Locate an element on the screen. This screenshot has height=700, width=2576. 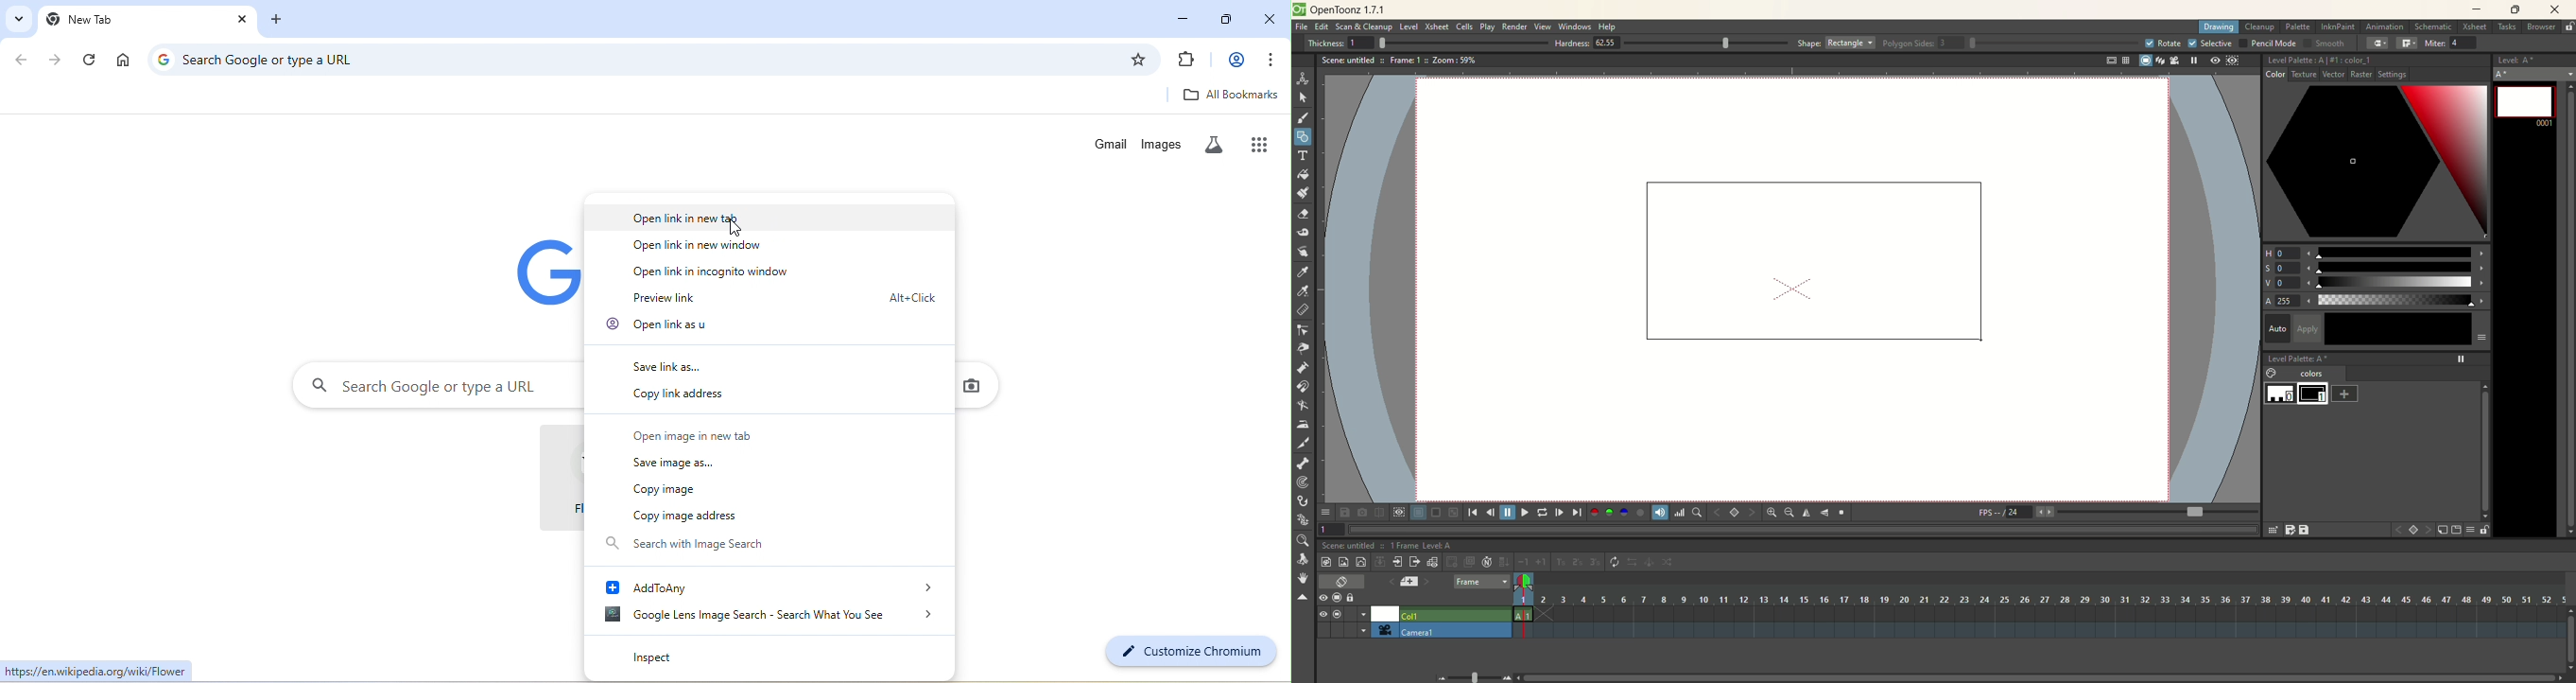
maximize is located at coordinates (1231, 16).